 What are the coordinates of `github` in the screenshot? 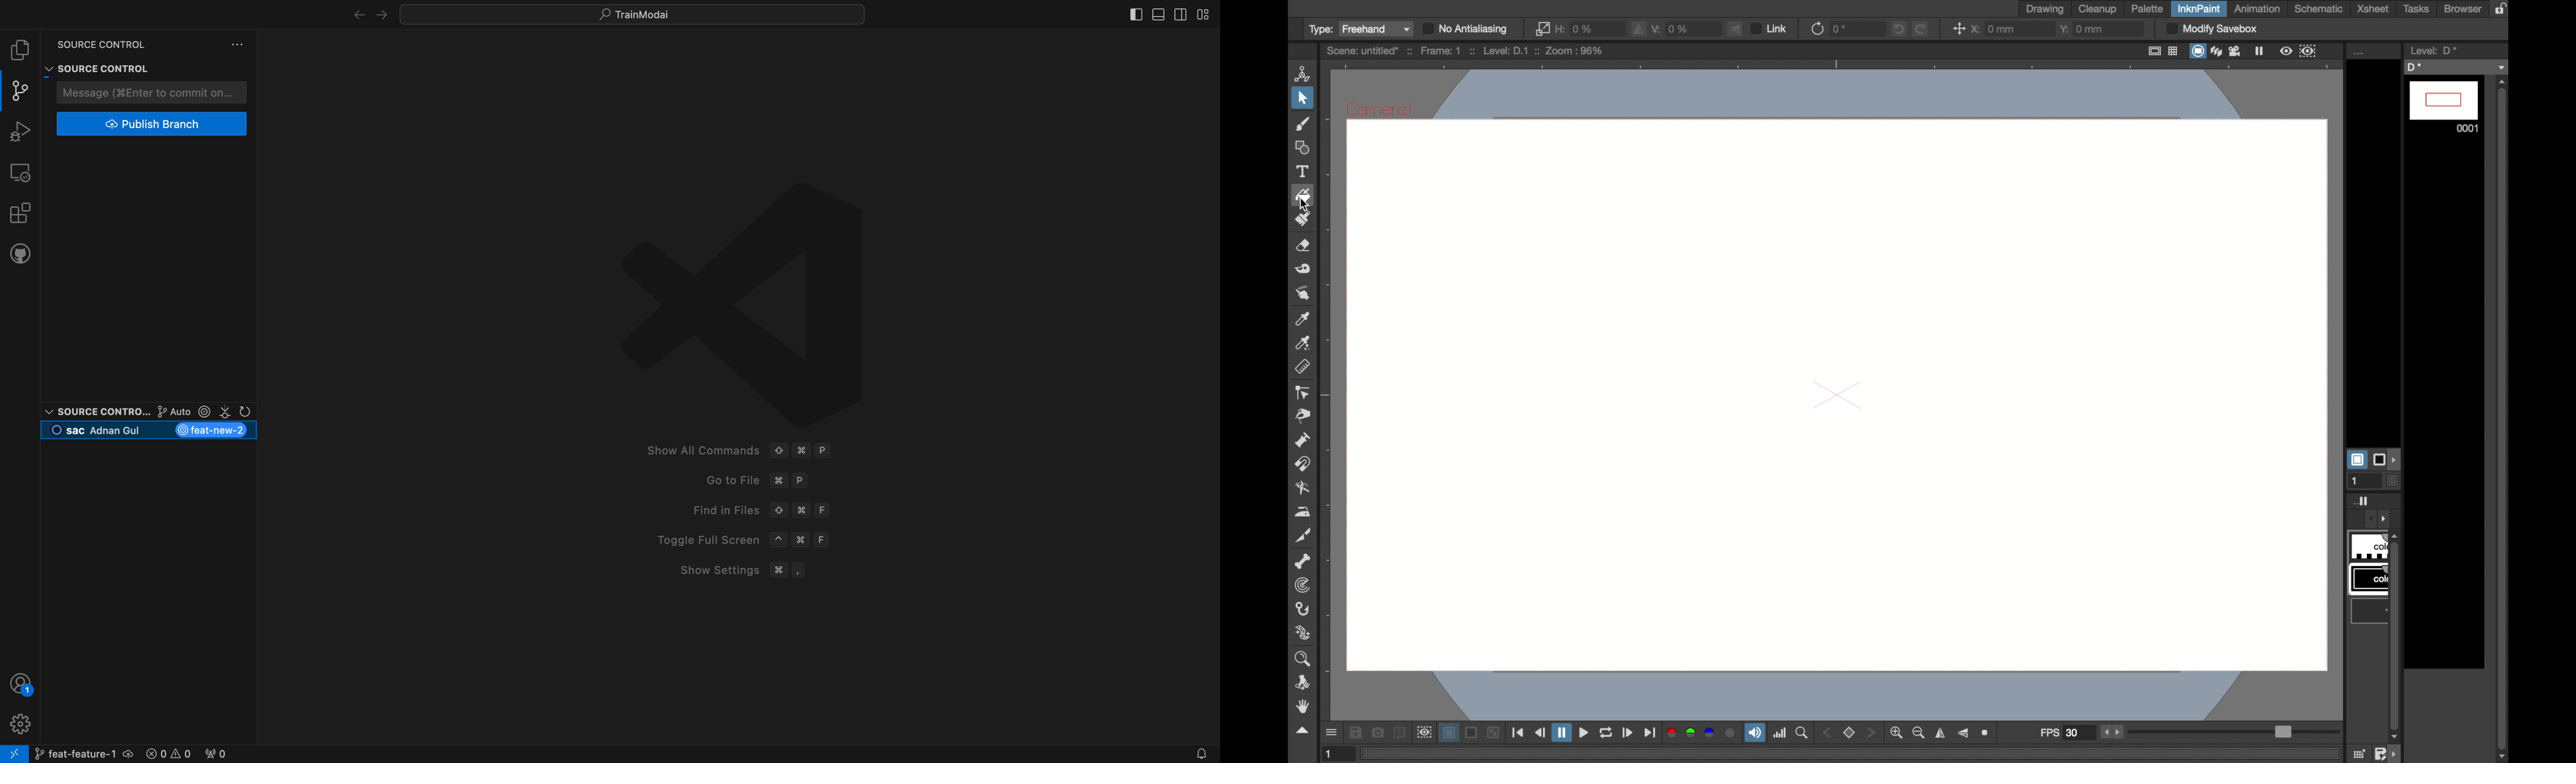 It's located at (20, 253).